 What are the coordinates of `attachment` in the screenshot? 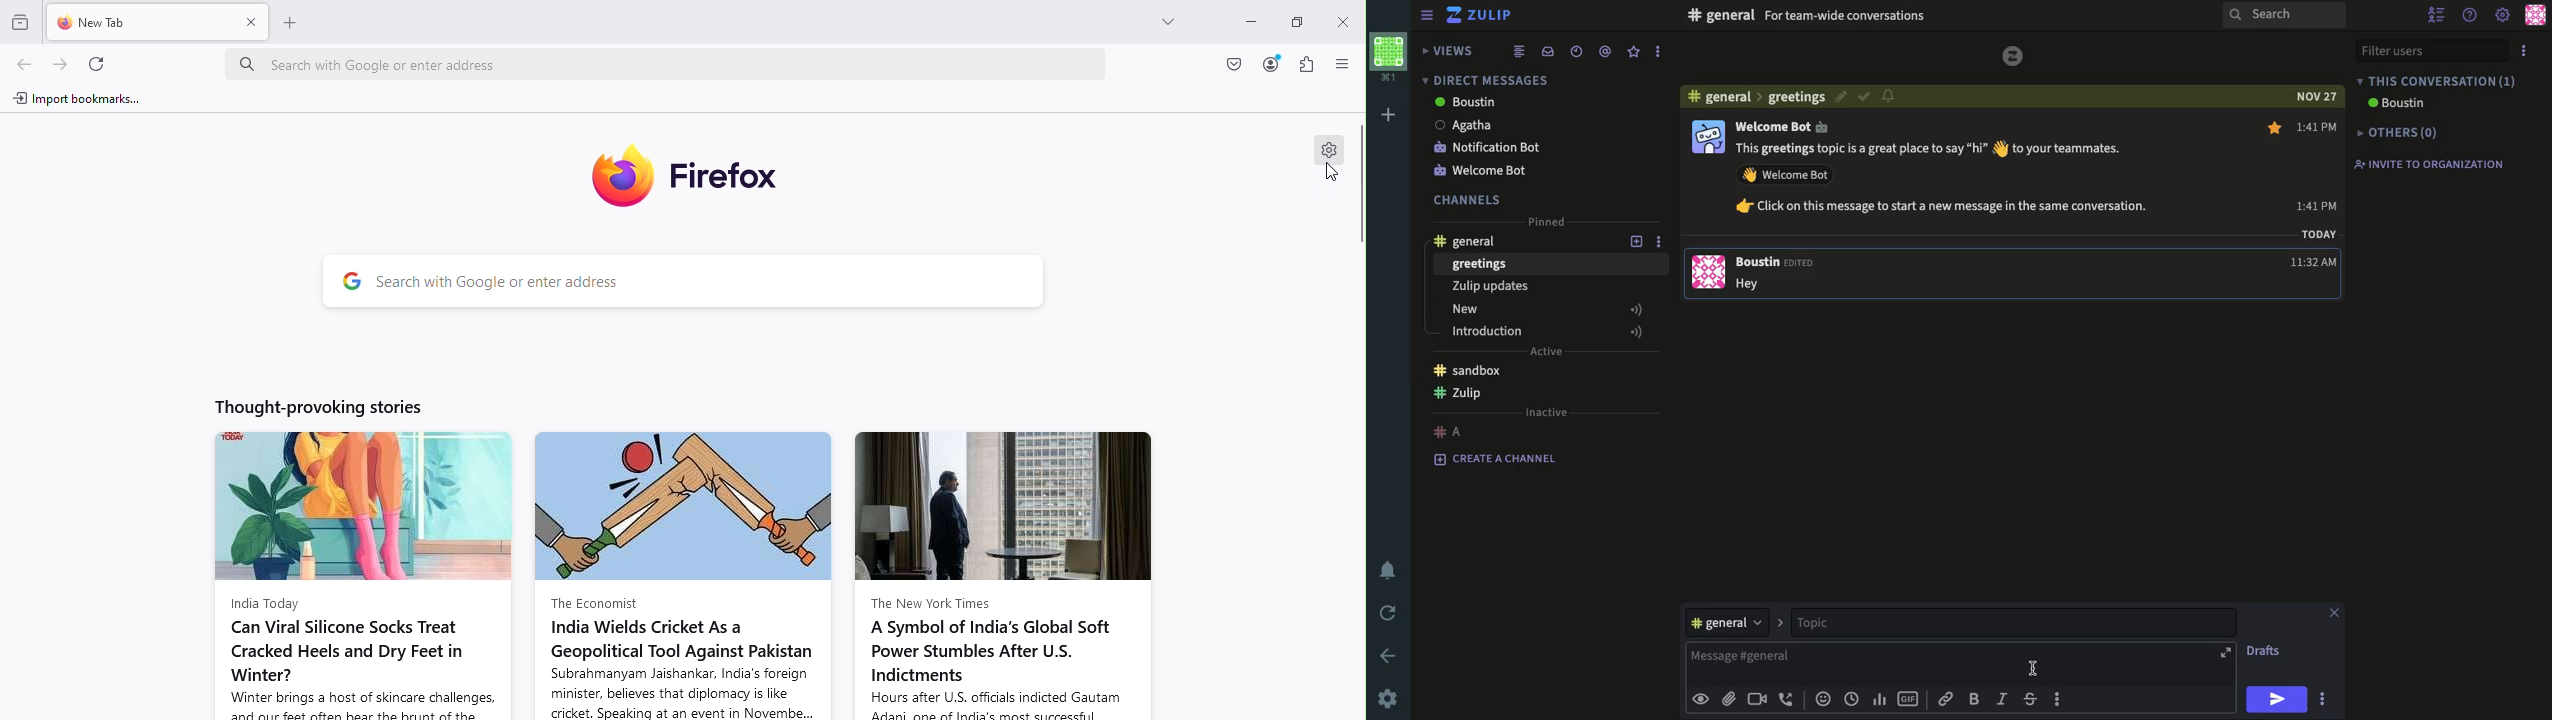 It's located at (1729, 699).